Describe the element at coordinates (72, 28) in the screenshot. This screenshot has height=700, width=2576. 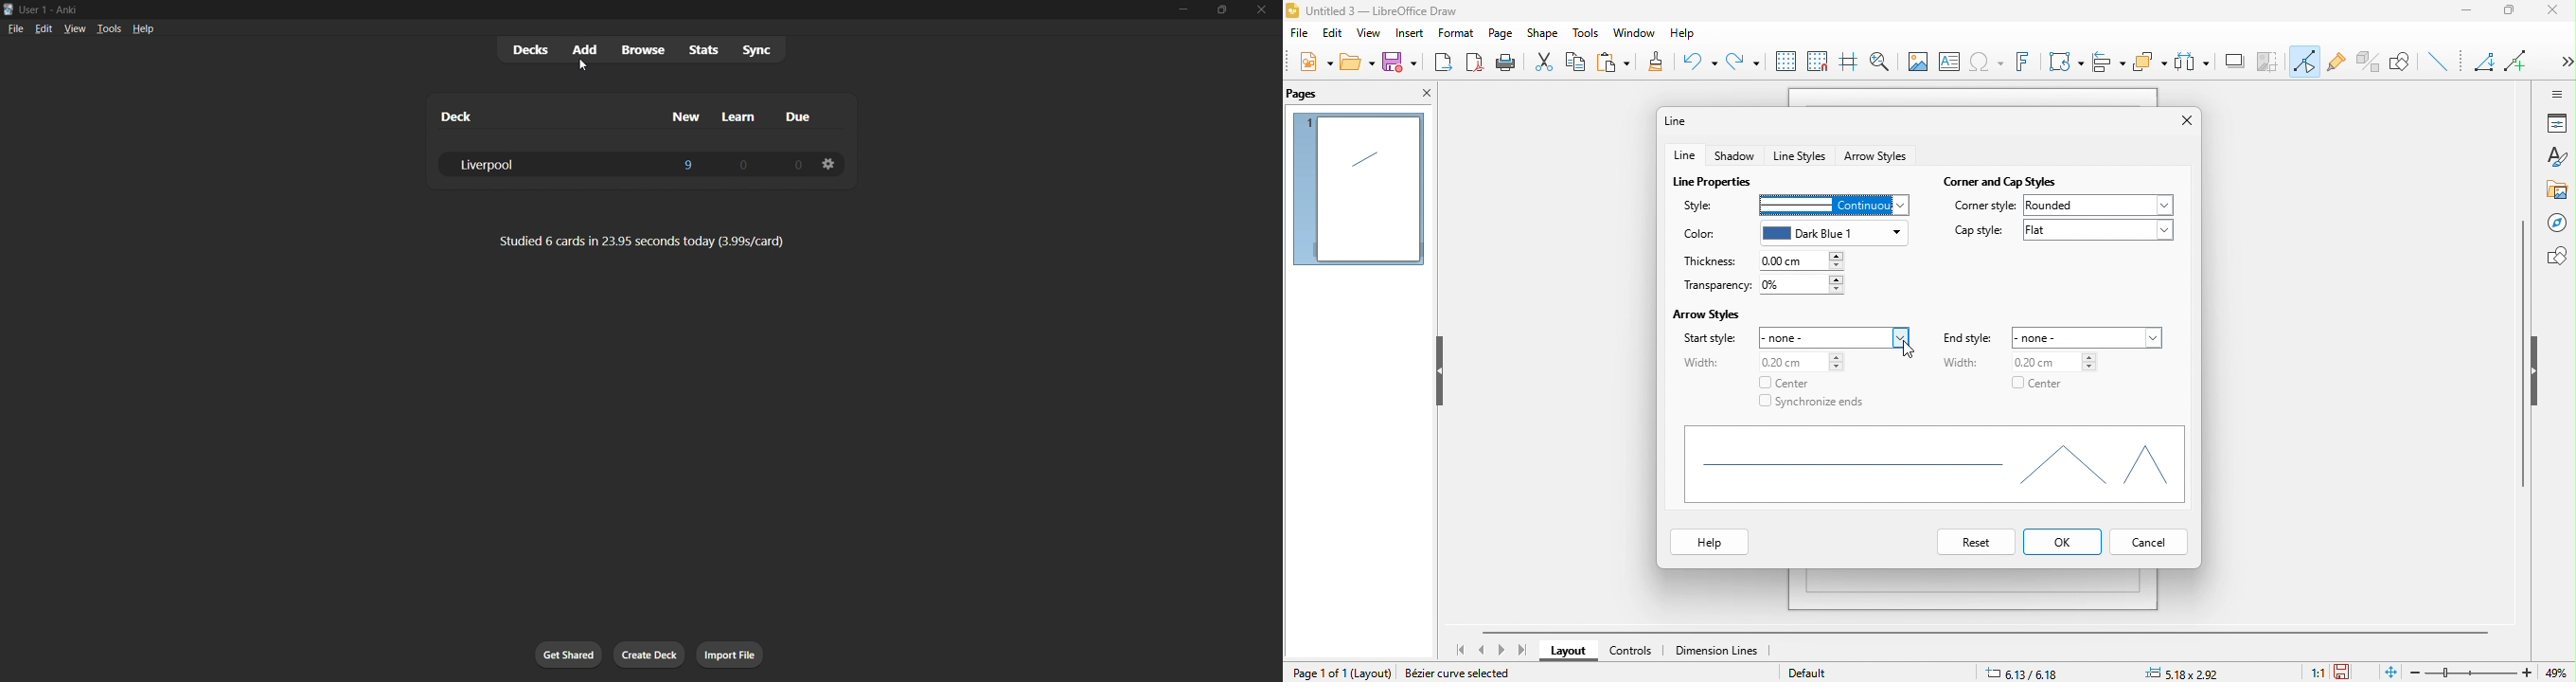
I see `view` at that location.